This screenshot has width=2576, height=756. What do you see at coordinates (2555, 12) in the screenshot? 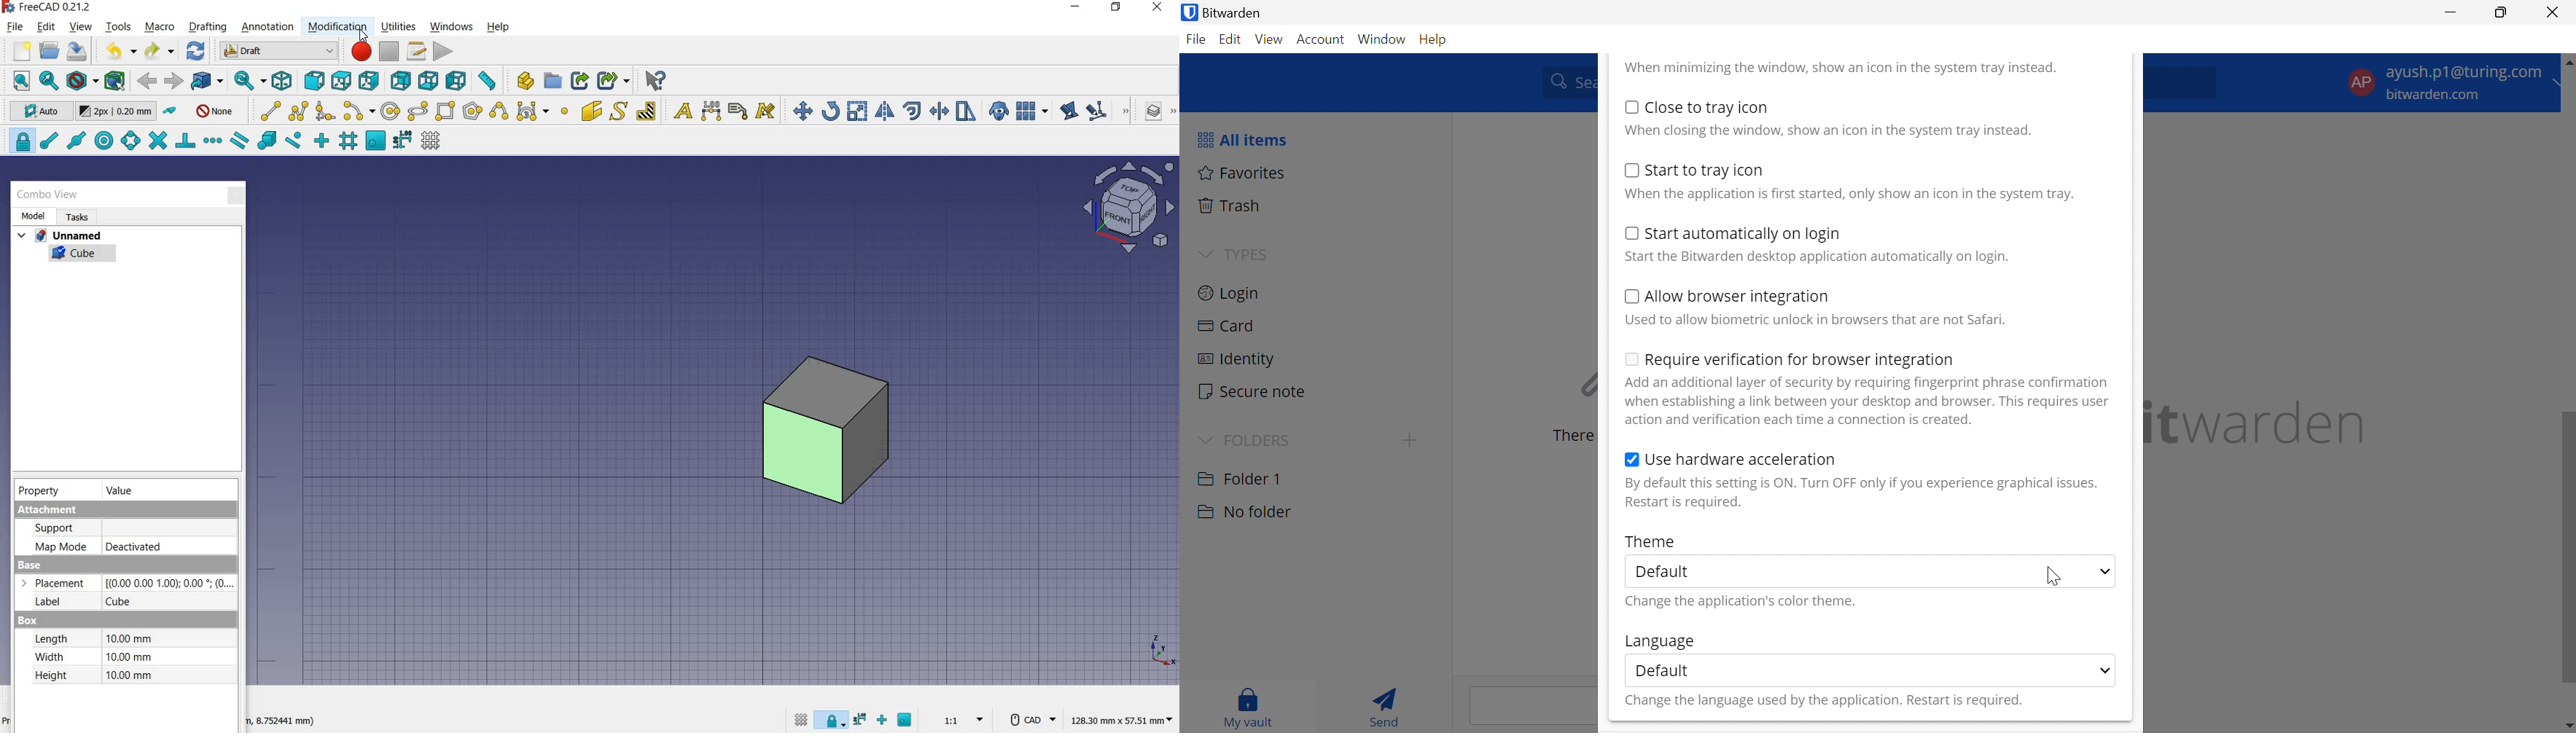
I see `Close` at bounding box center [2555, 12].